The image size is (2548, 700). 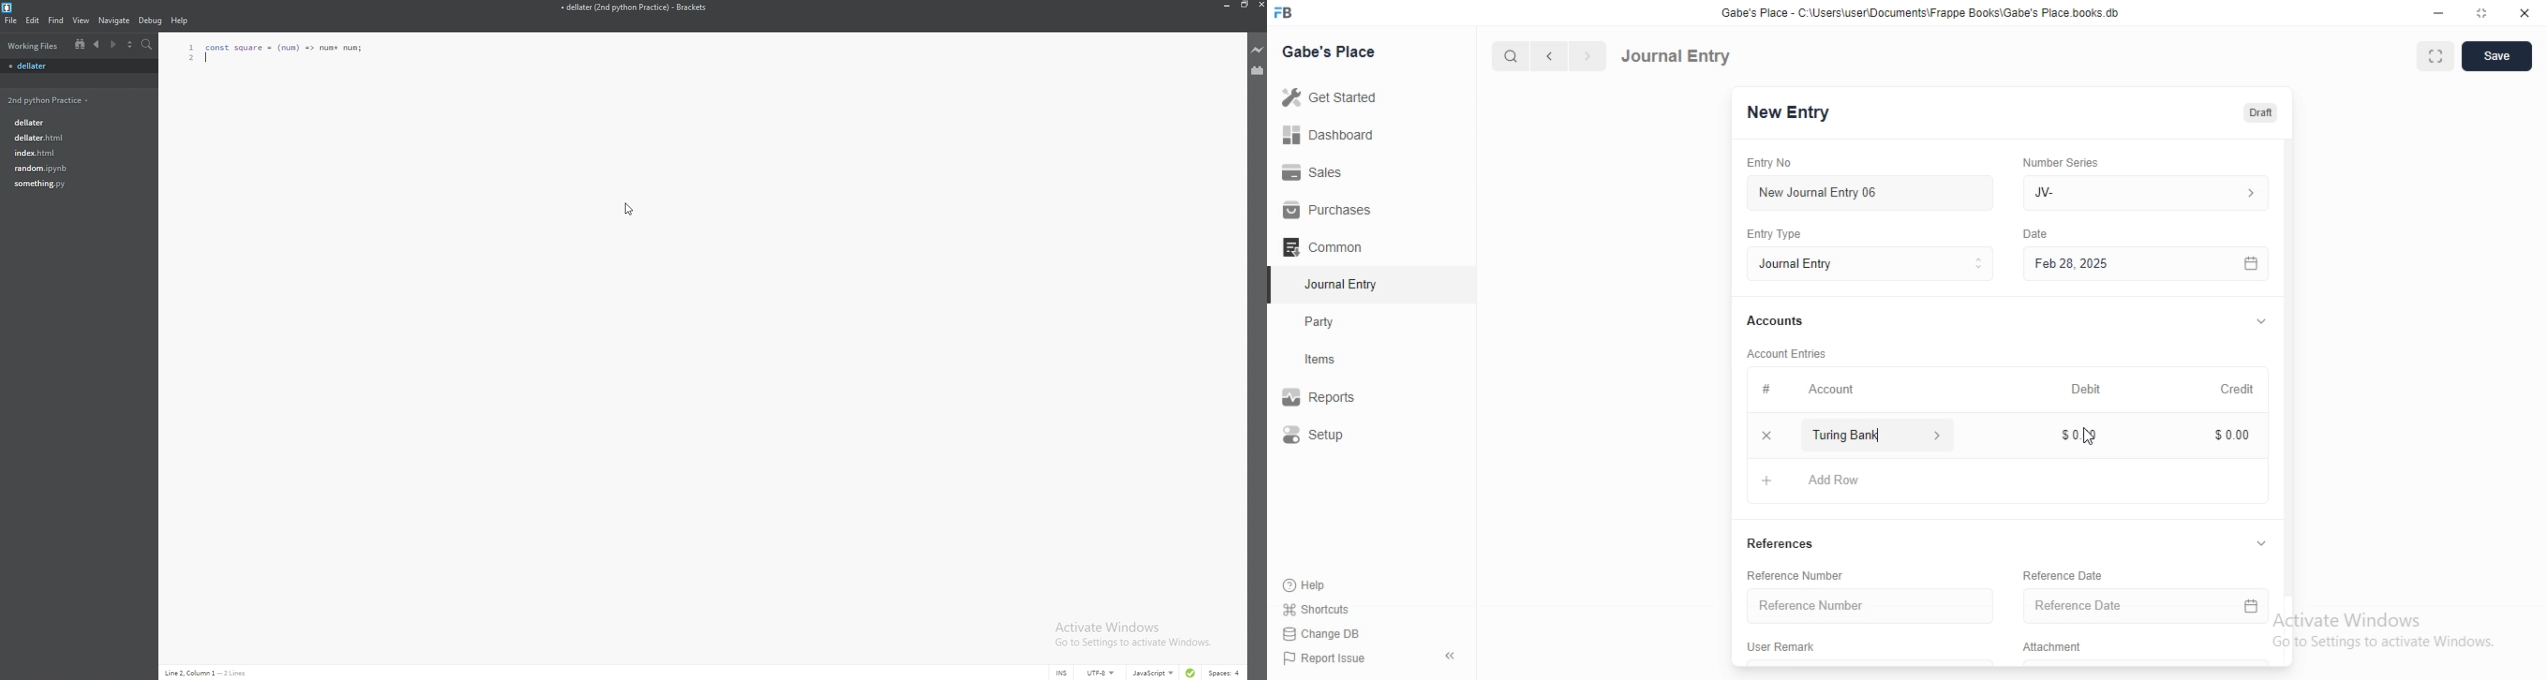 I want to click on save, so click(x=2499, y=56).